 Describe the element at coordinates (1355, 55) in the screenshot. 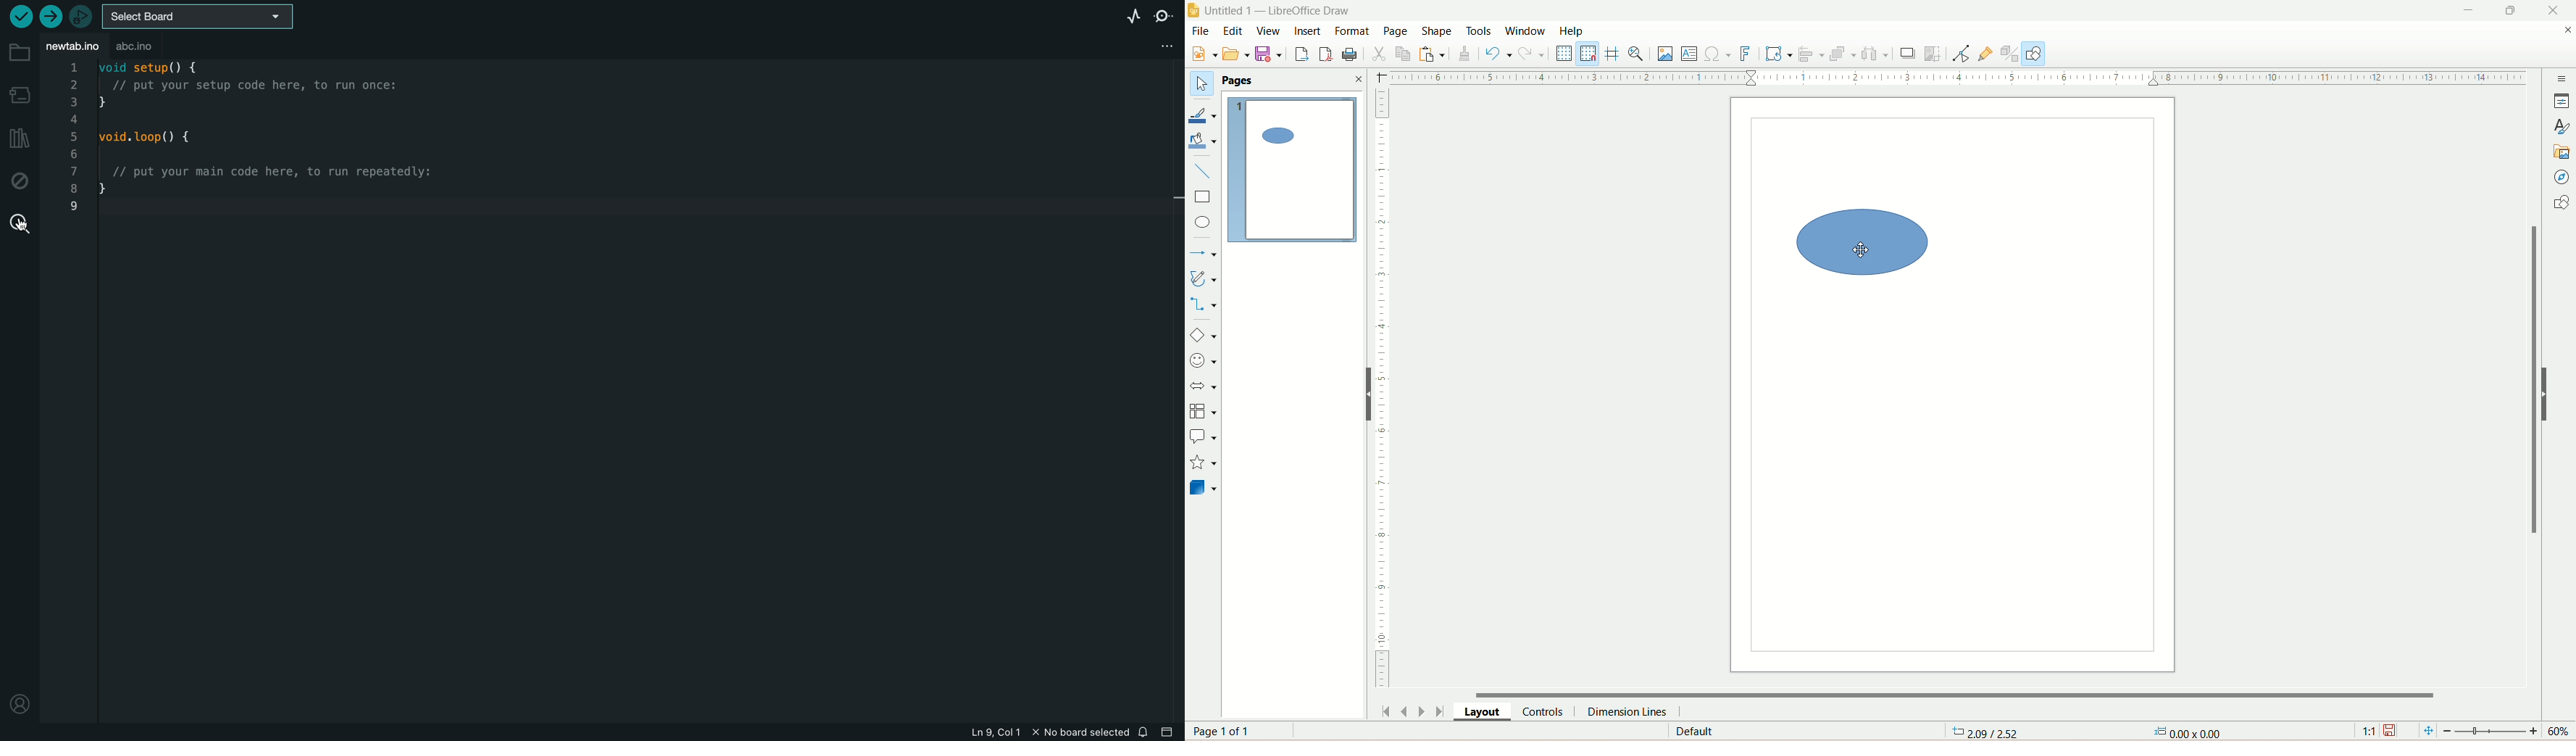

I see `print` at that location.